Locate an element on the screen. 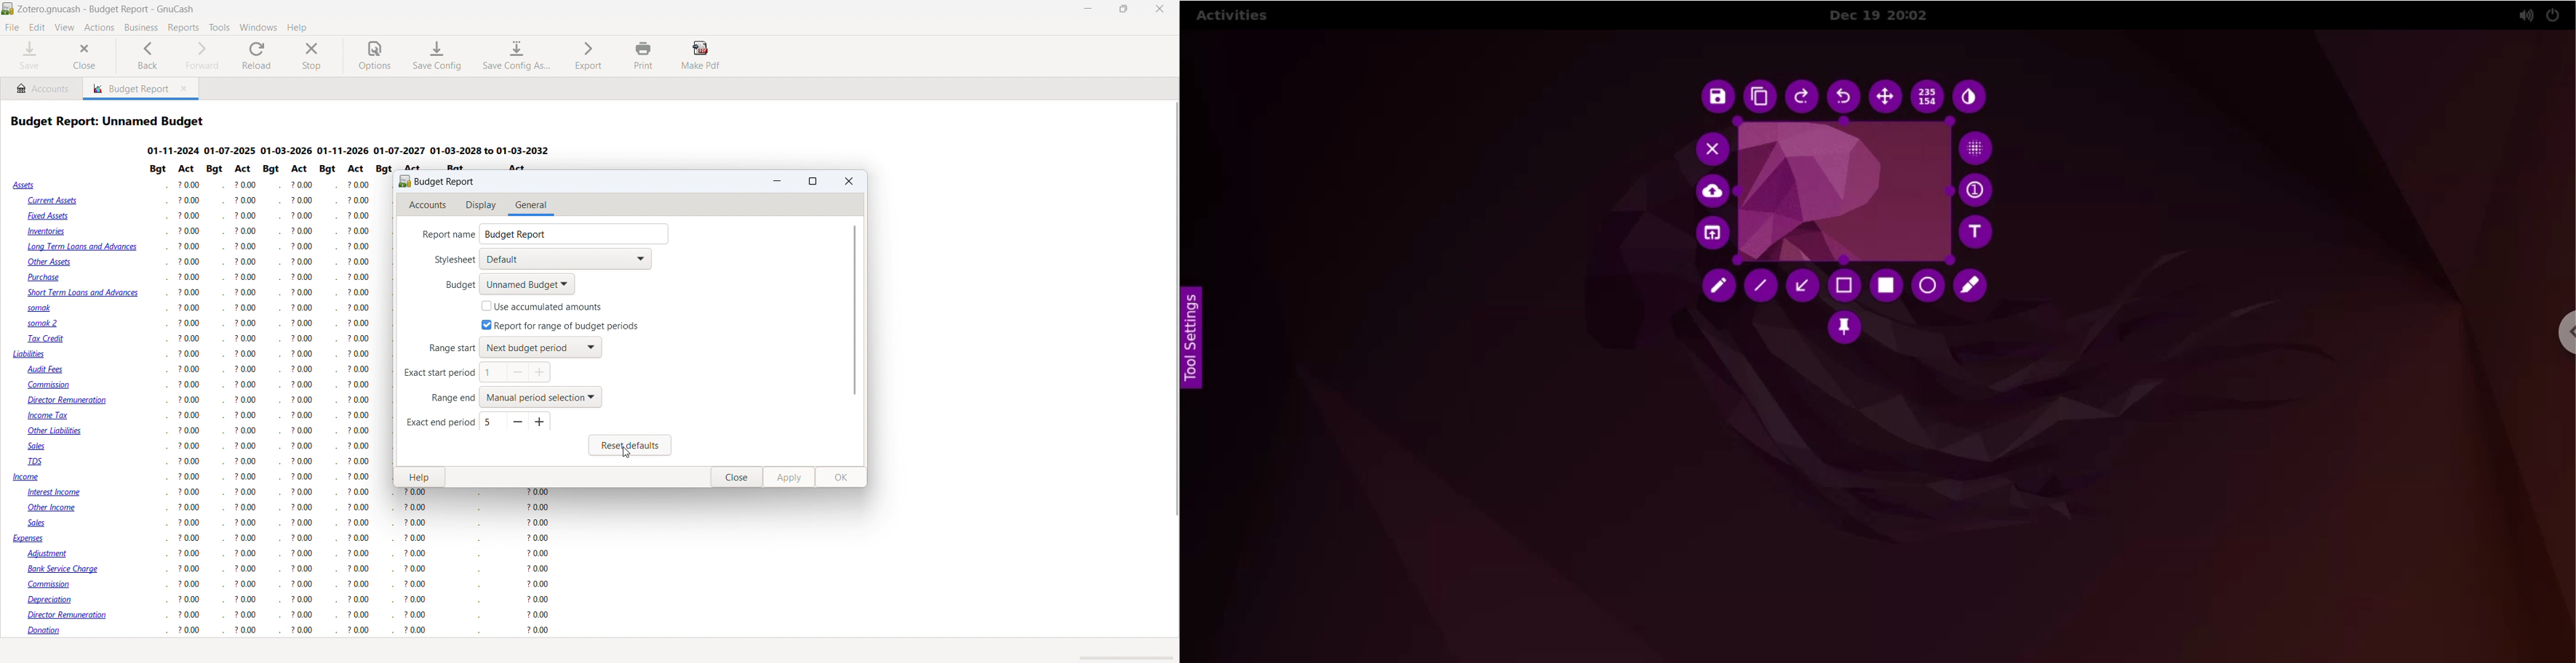 The height and width of the screenshot is (672, 2576). budget report options is located at coordinates (437, 180).